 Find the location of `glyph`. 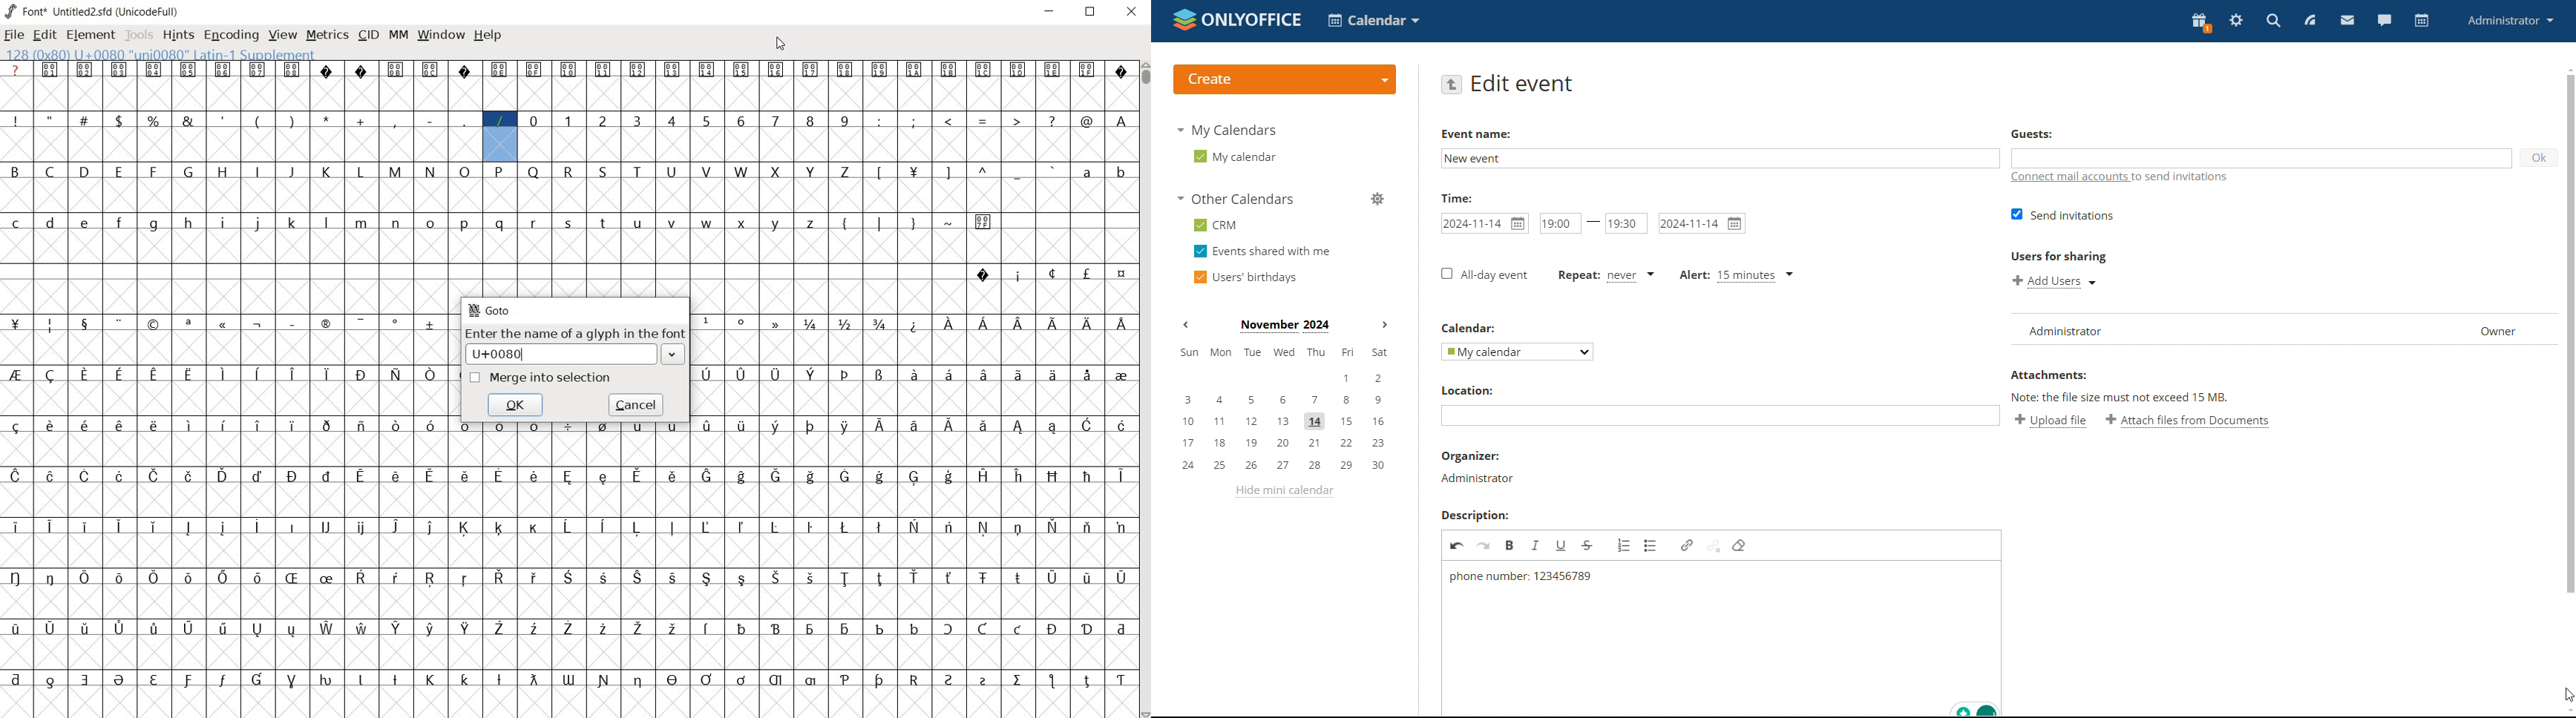

glyph is located at coordinates (846, 630).